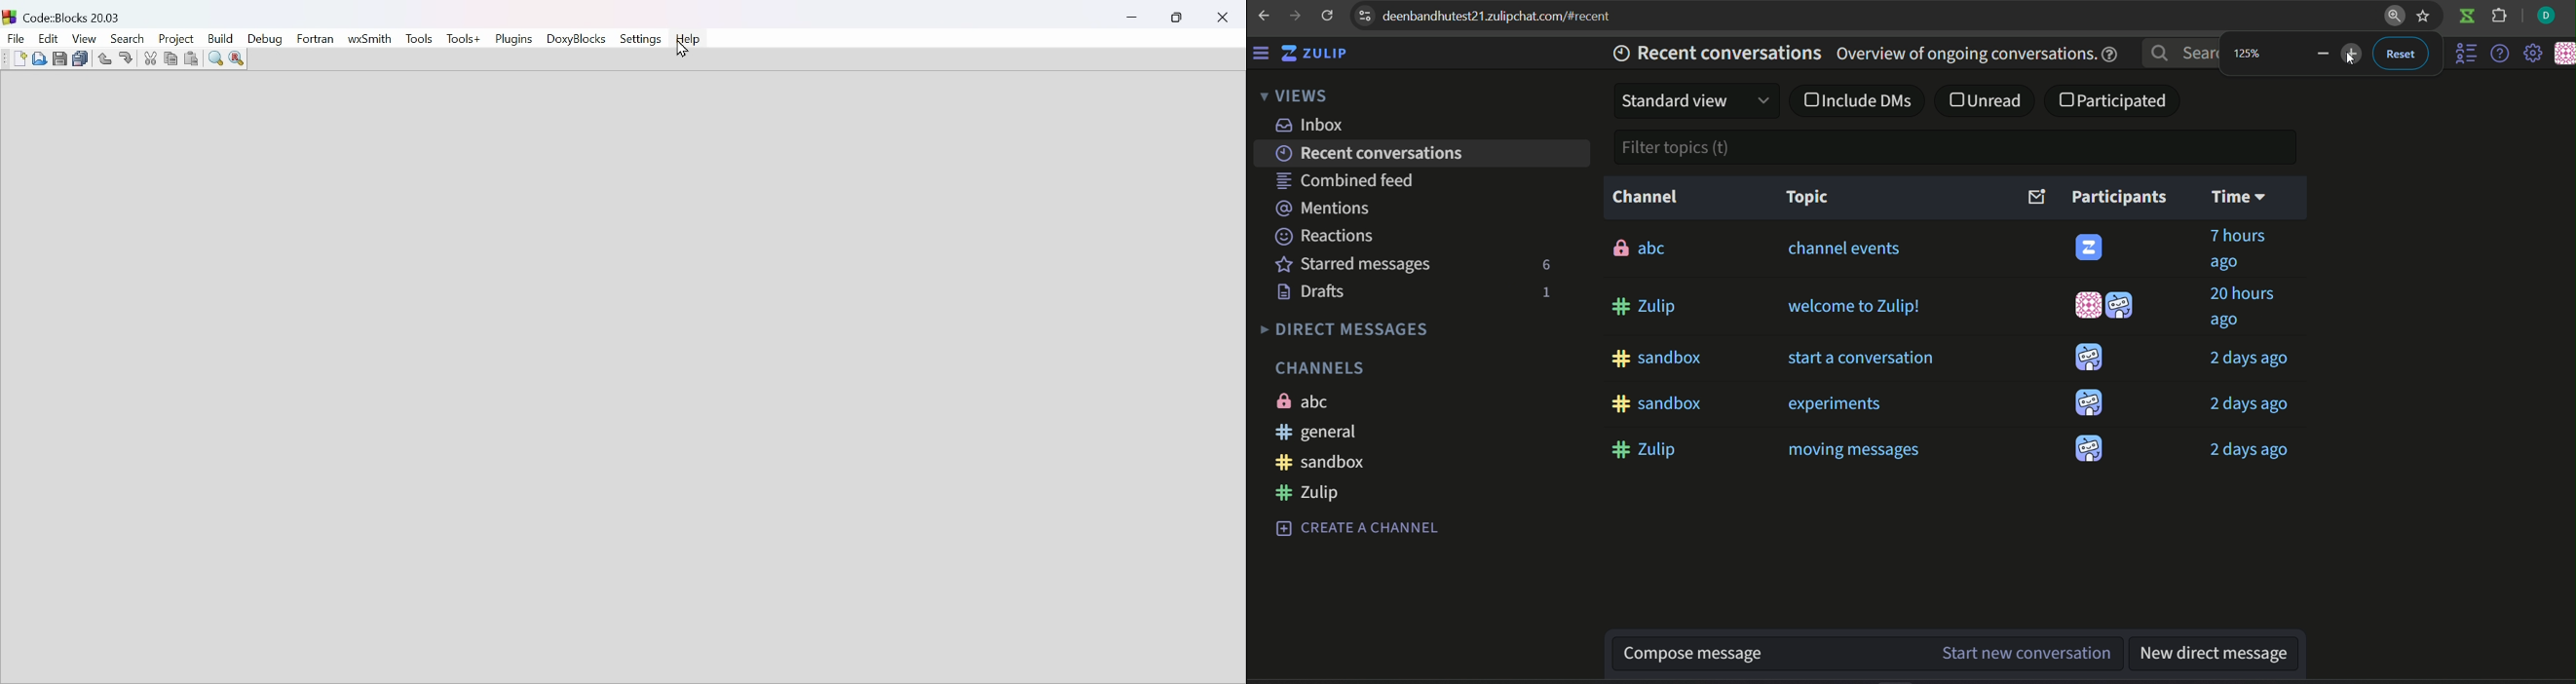  I want to click on starred messages, so click(1354, 263).